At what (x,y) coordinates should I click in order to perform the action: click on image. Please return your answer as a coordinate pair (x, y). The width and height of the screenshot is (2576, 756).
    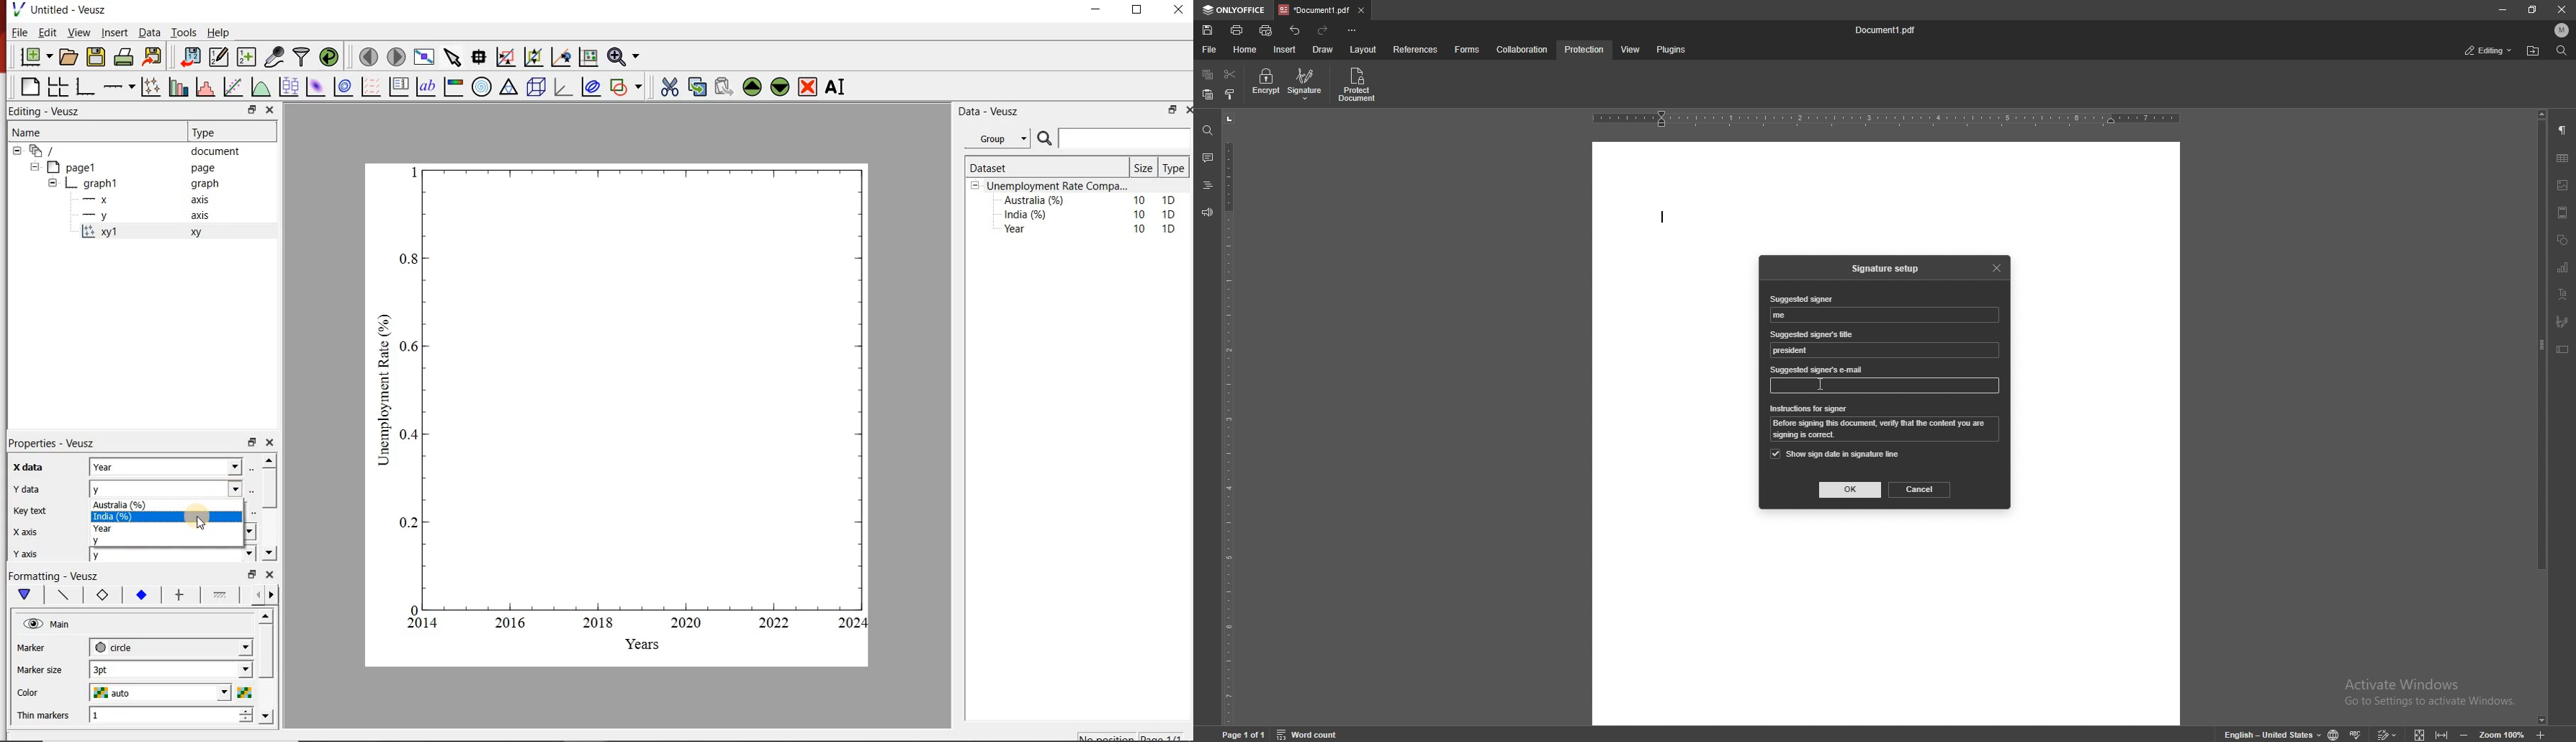
    Looking at the image, I should click on (2563, 185).